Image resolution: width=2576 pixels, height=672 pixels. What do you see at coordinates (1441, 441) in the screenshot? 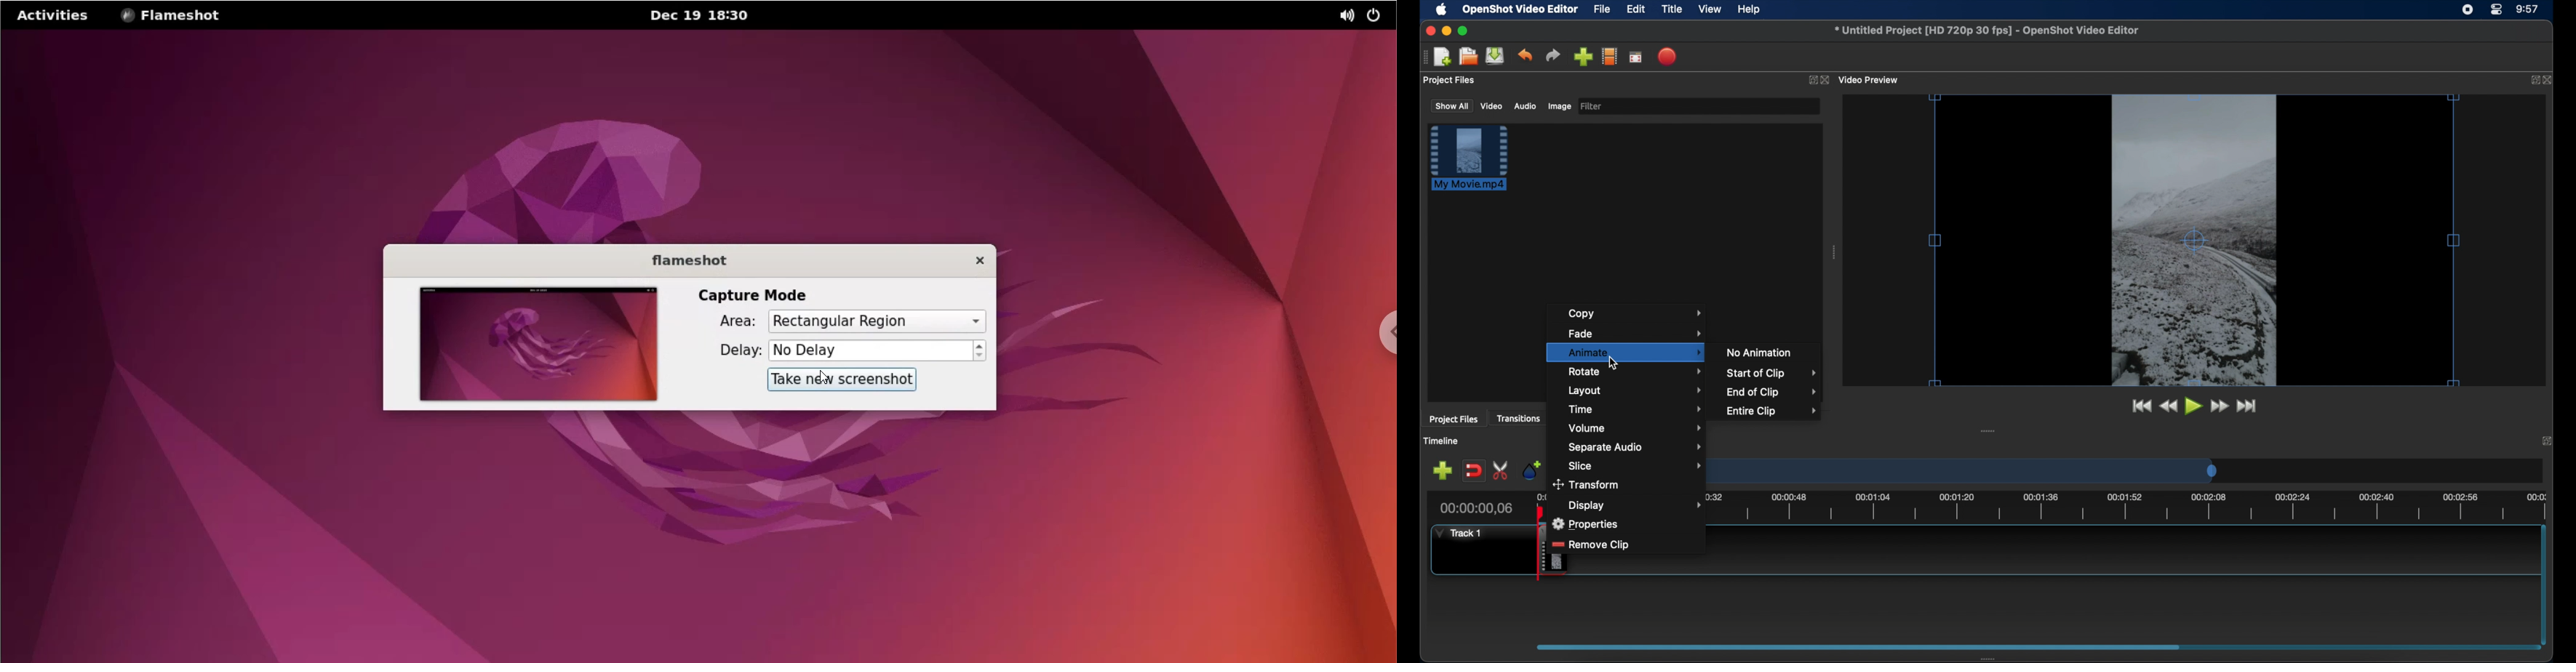
I see `timeline` at bounding box center [1441, 441].